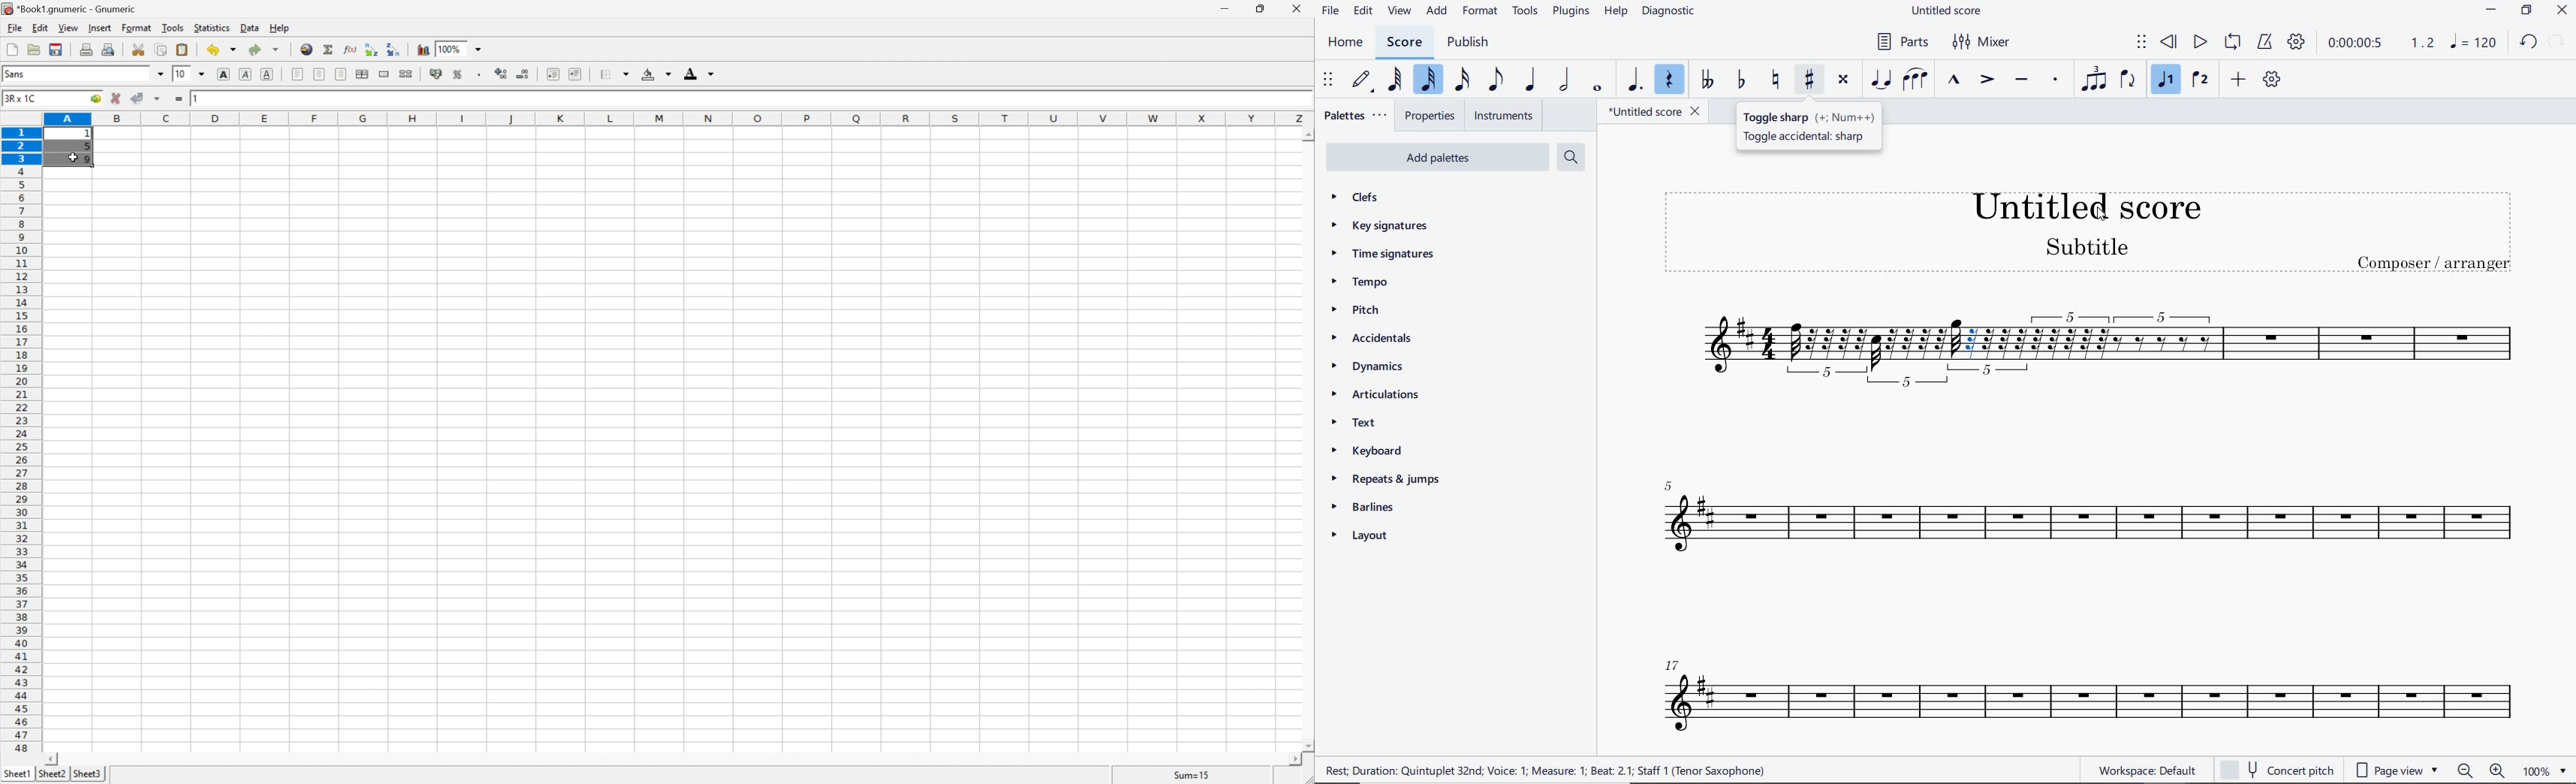 This screenshot has height=784, width=2576. I want to click on ACCIDENTALS, so click(1381, 339).